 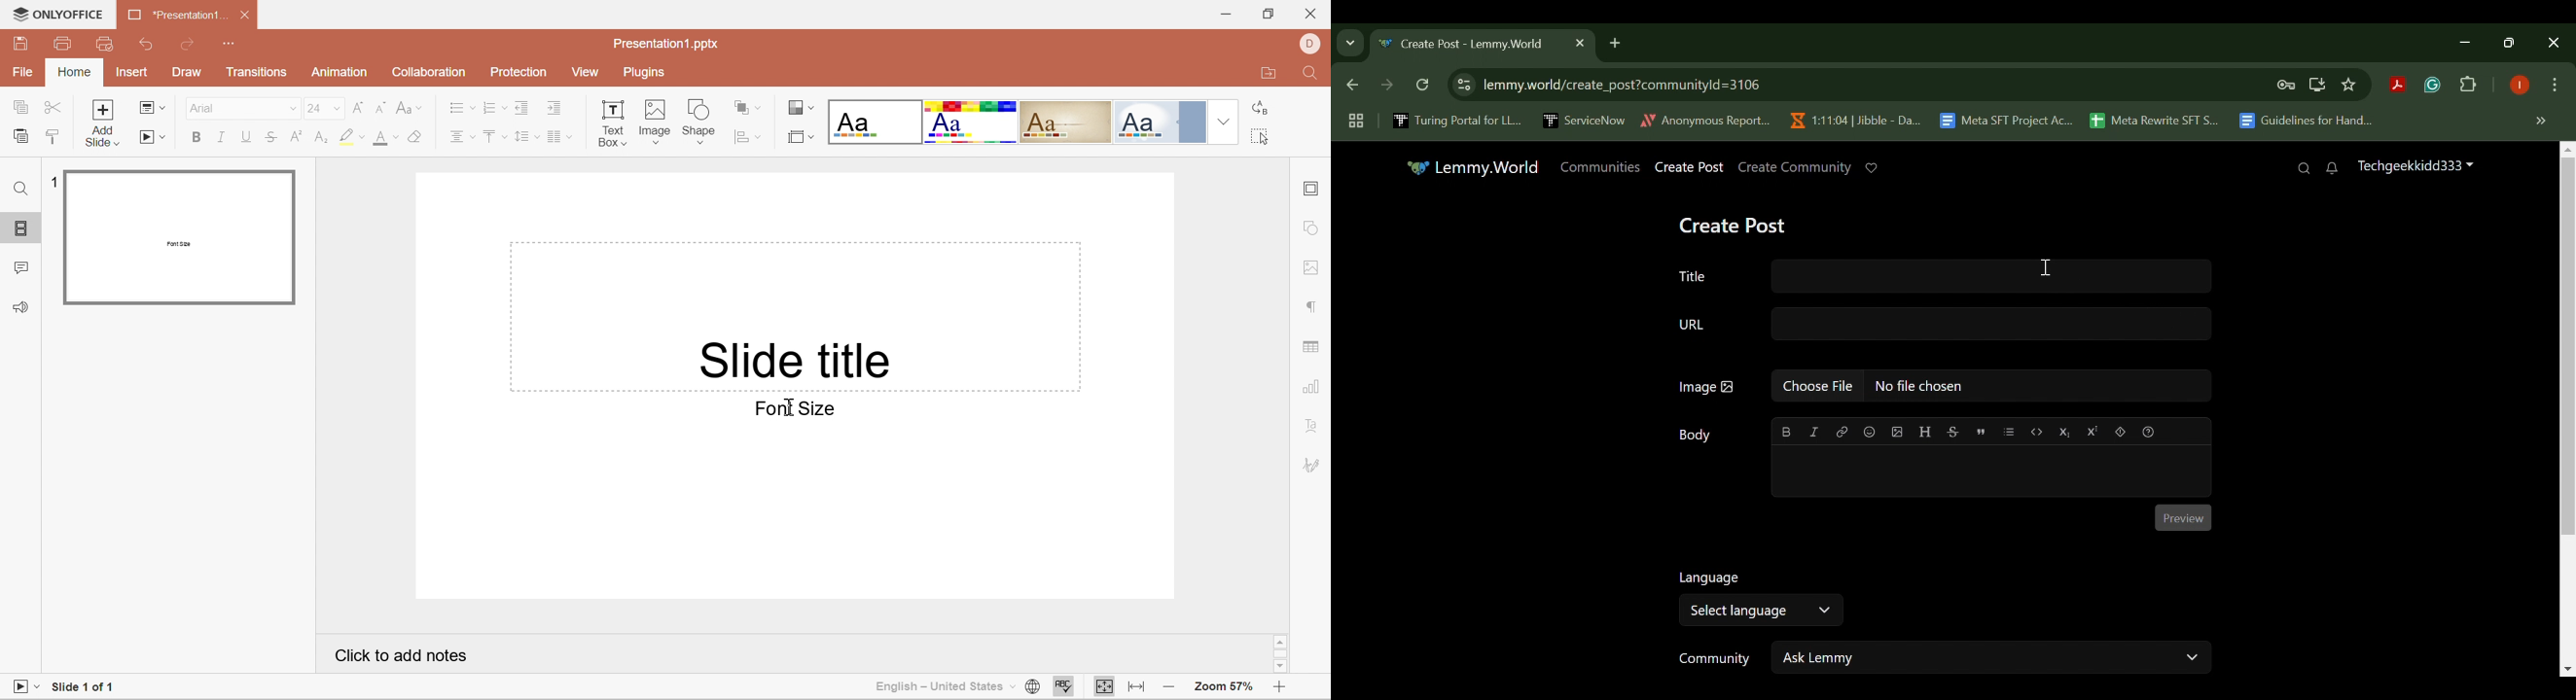 What do you see at coordinates (293, 112) in the screenshot?
I see `Drop Down` at bounding box center [293, 112].